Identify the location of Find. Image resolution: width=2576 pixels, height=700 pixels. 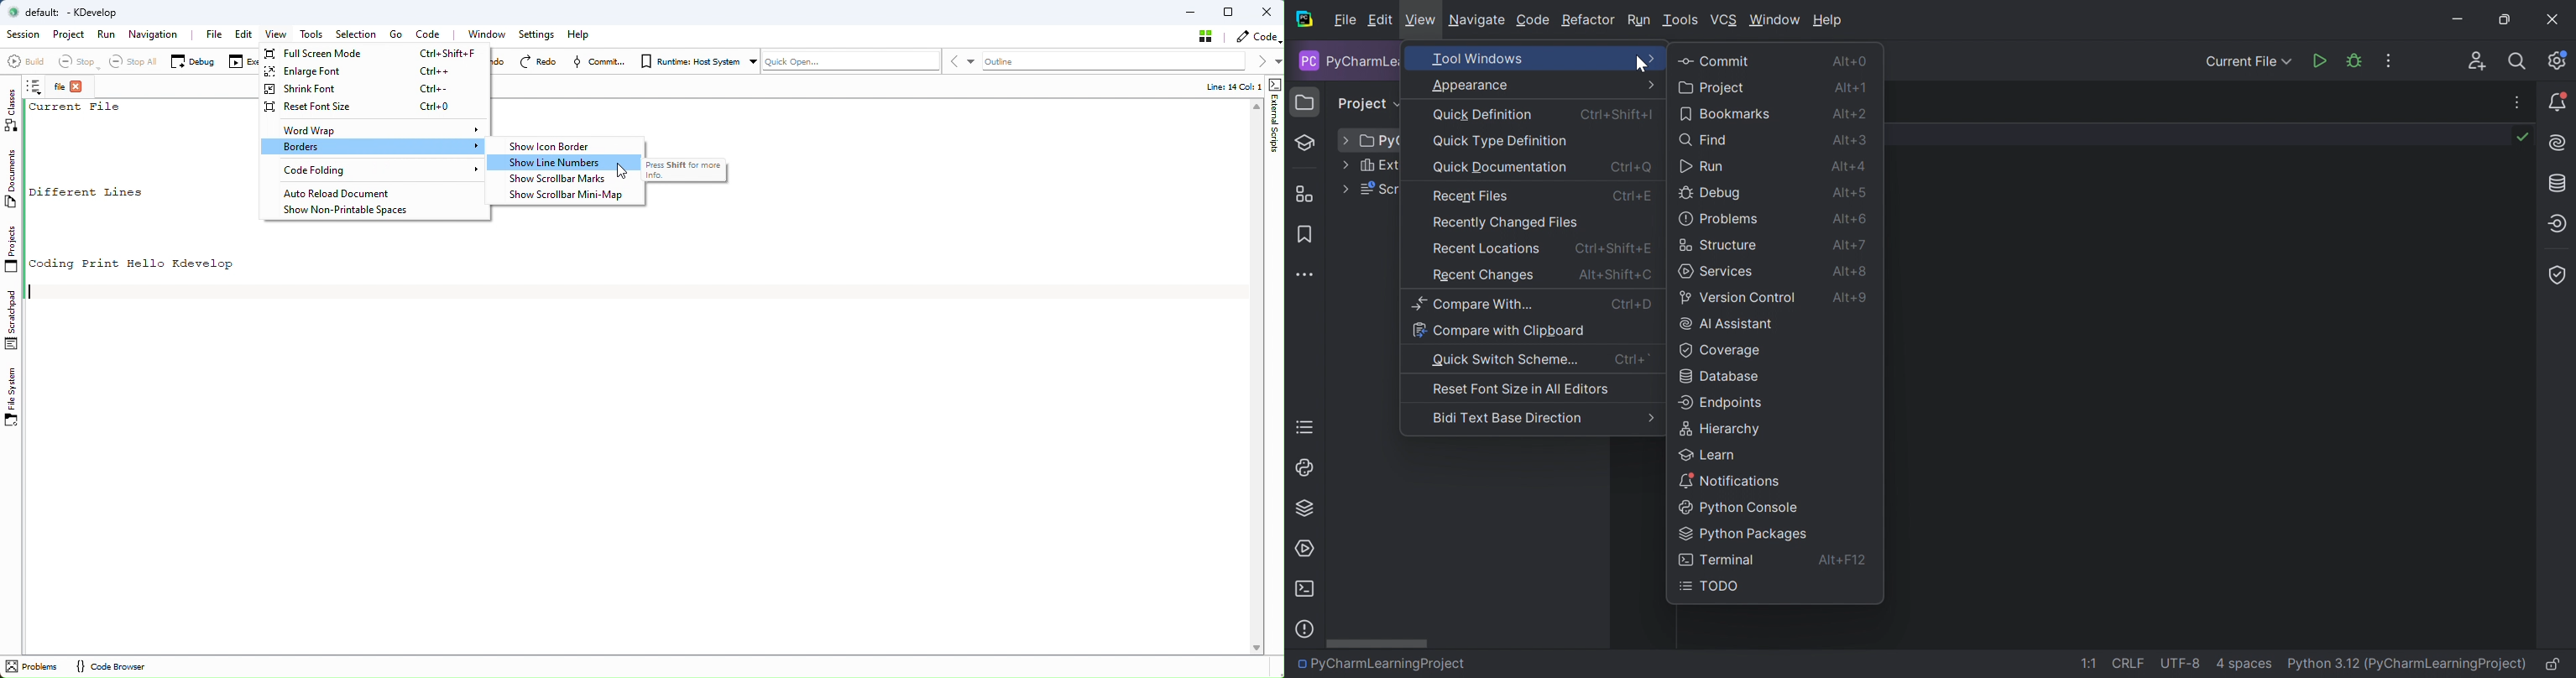
(1705, 139).